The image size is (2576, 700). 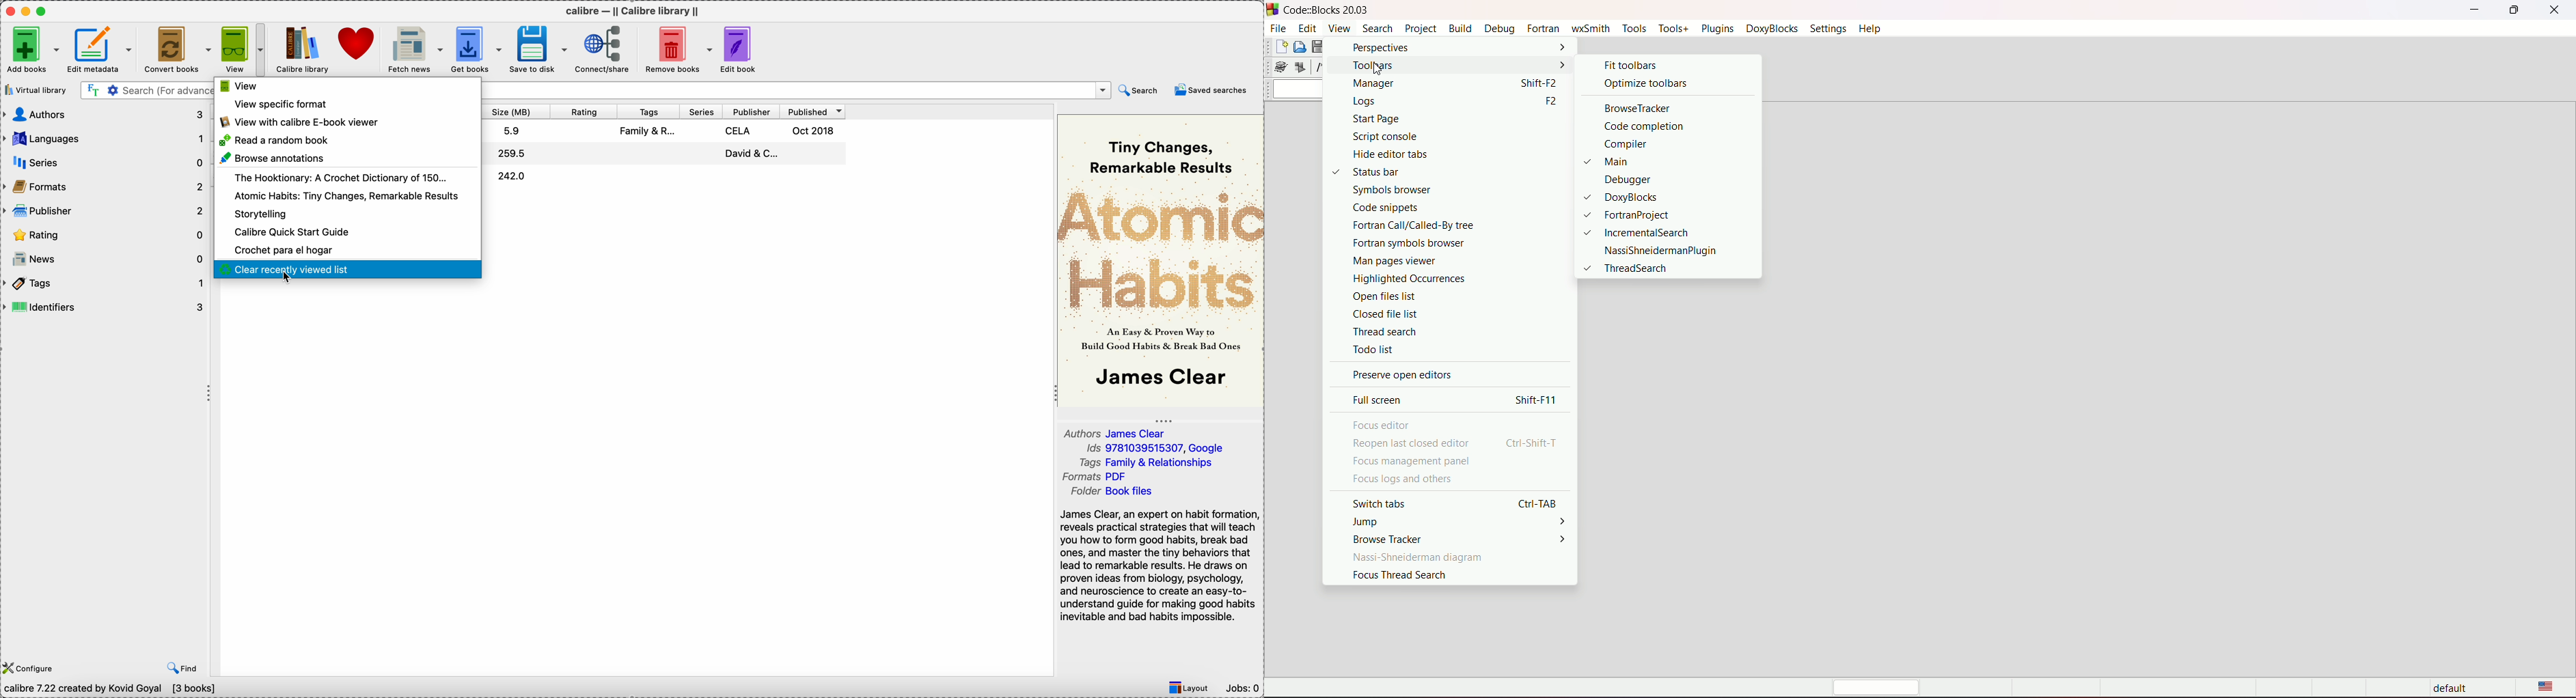 I want to click on add books, so click(x=32, y=49).